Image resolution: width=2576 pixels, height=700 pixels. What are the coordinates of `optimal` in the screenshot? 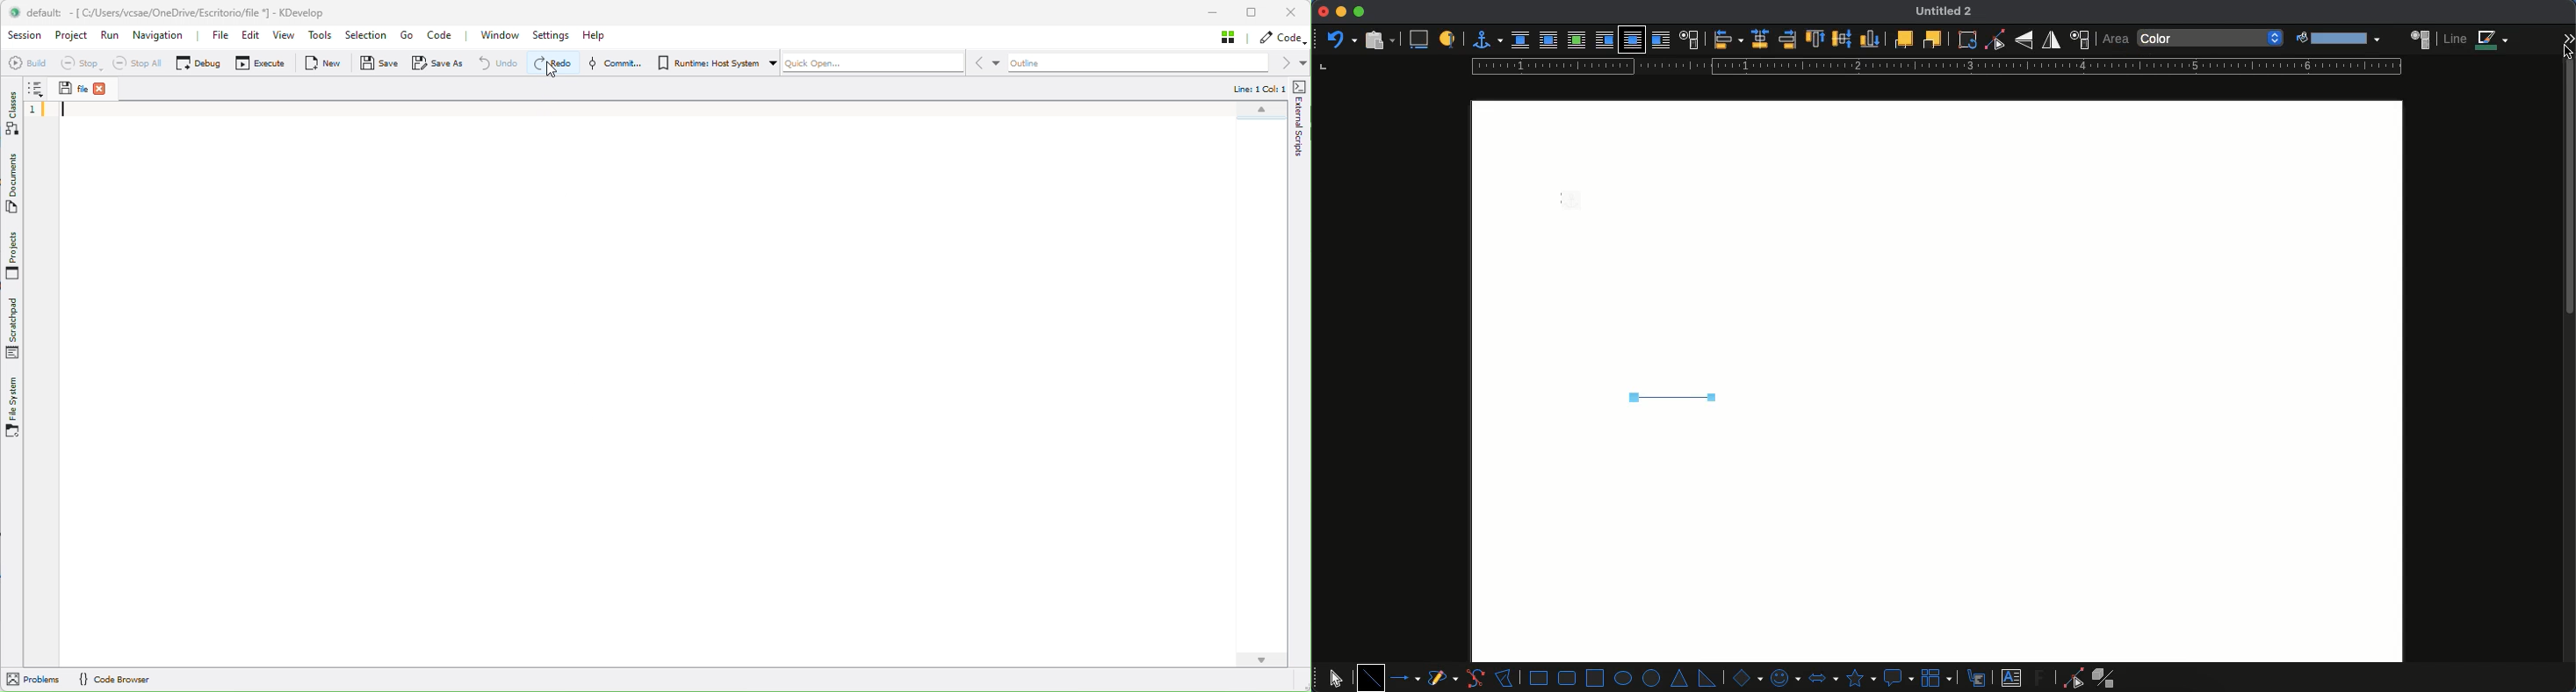 It's located at (1576, 40).